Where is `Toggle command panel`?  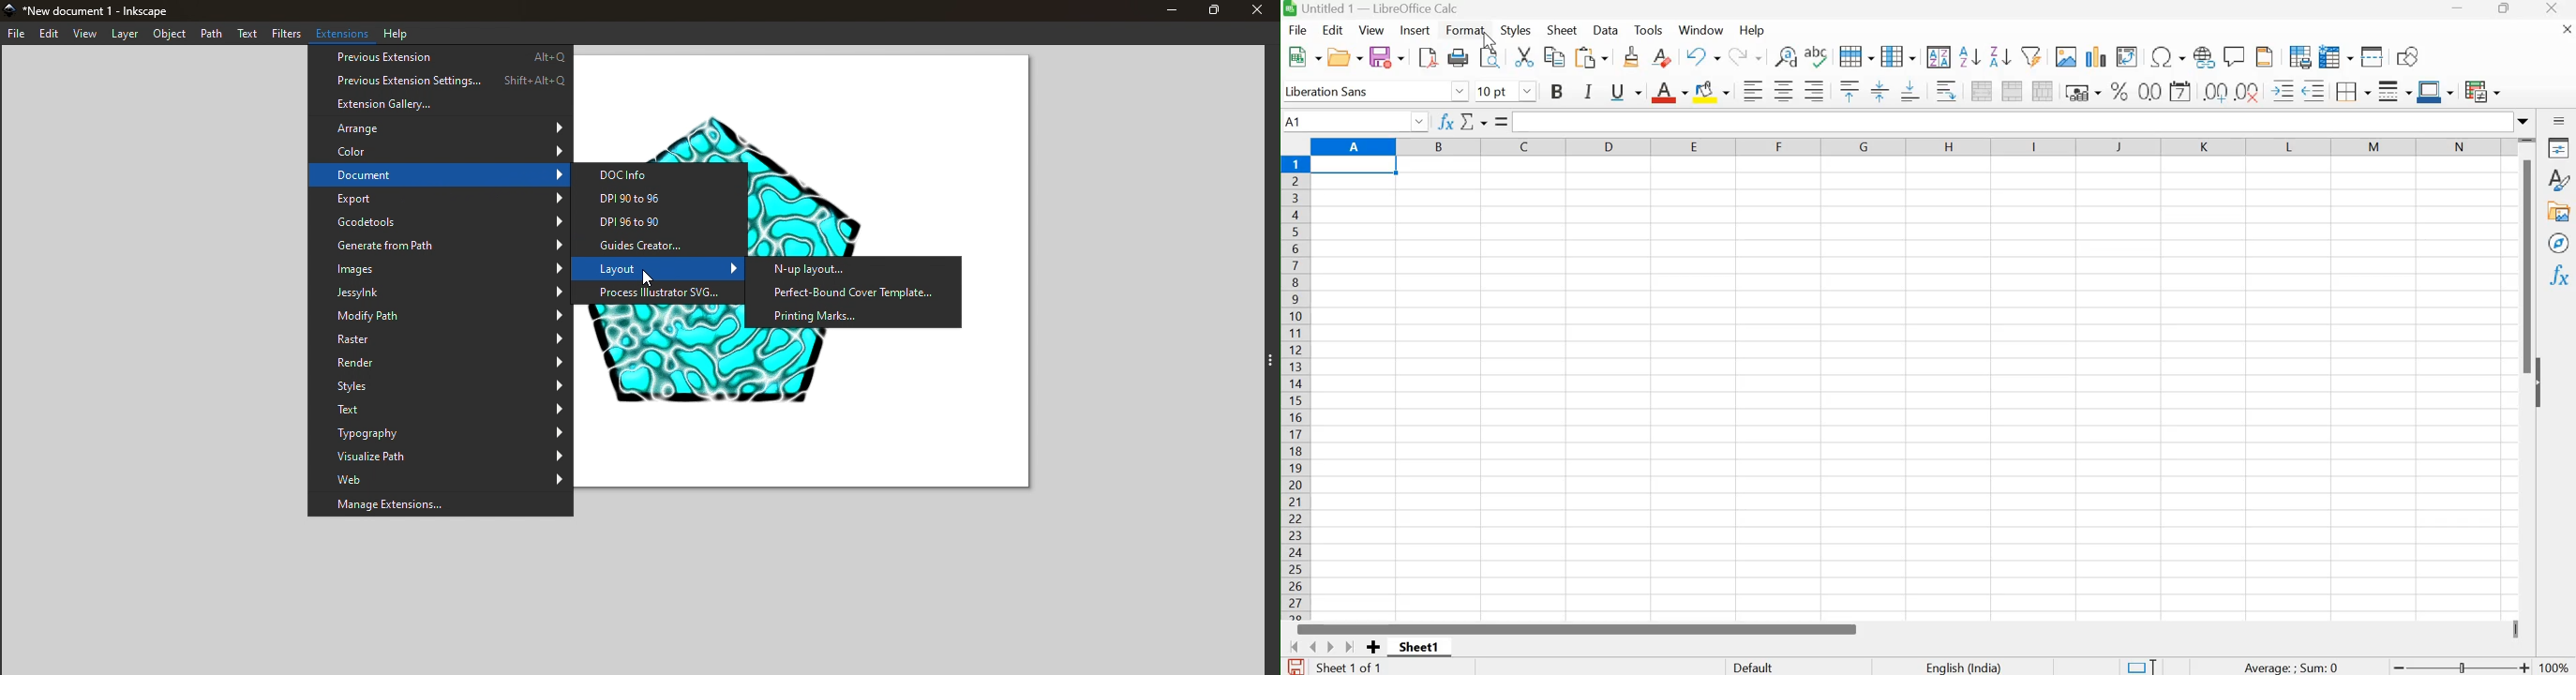 Toggle command panel is located at coordinates (1264, 362).